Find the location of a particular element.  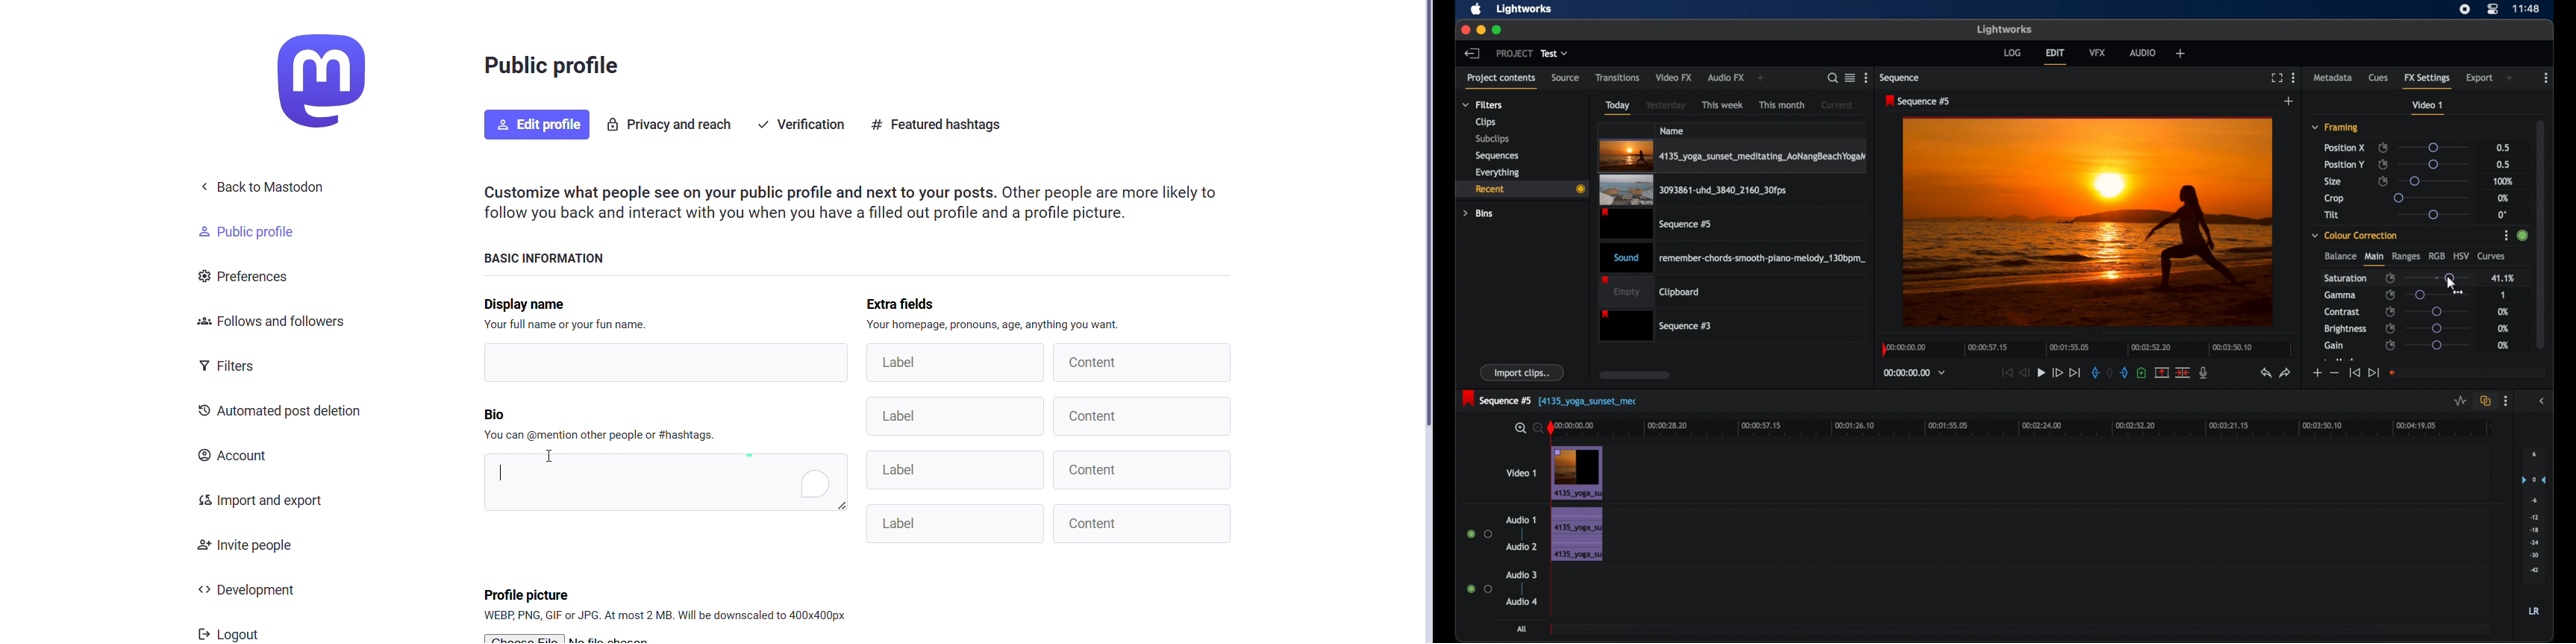

content is located at coordinates (1141, 470).